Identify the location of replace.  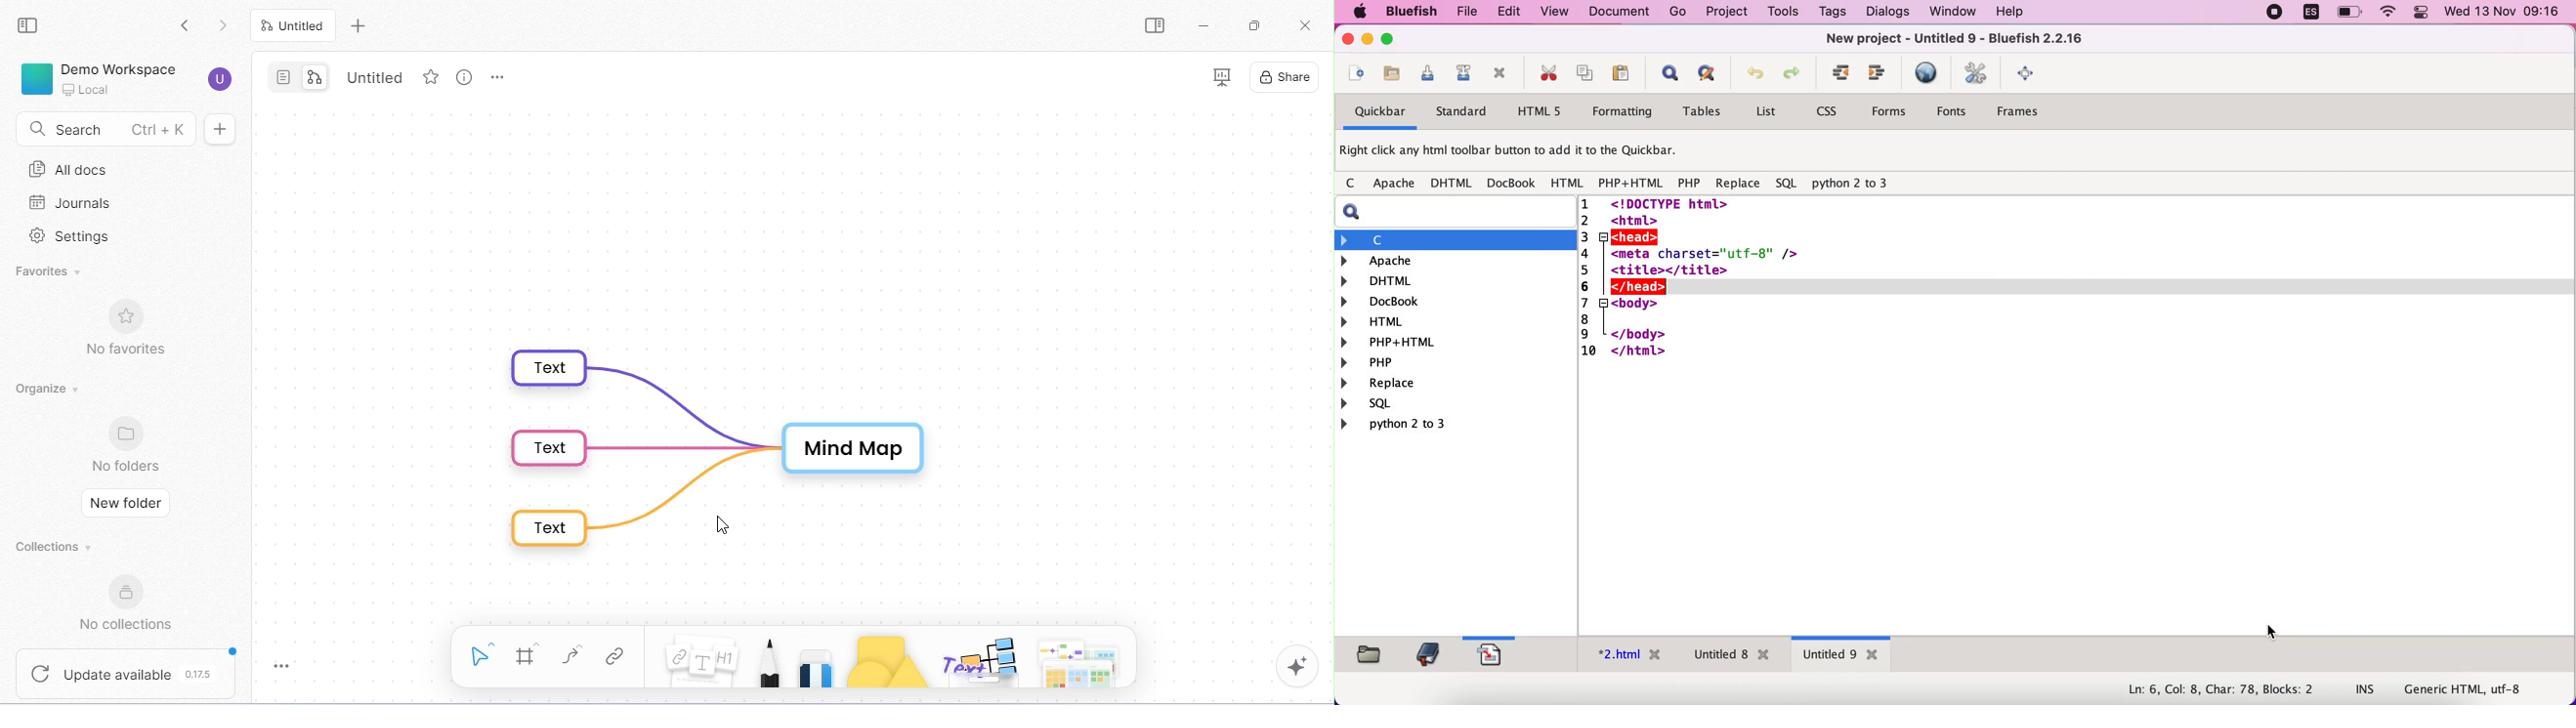
(1737, 184).